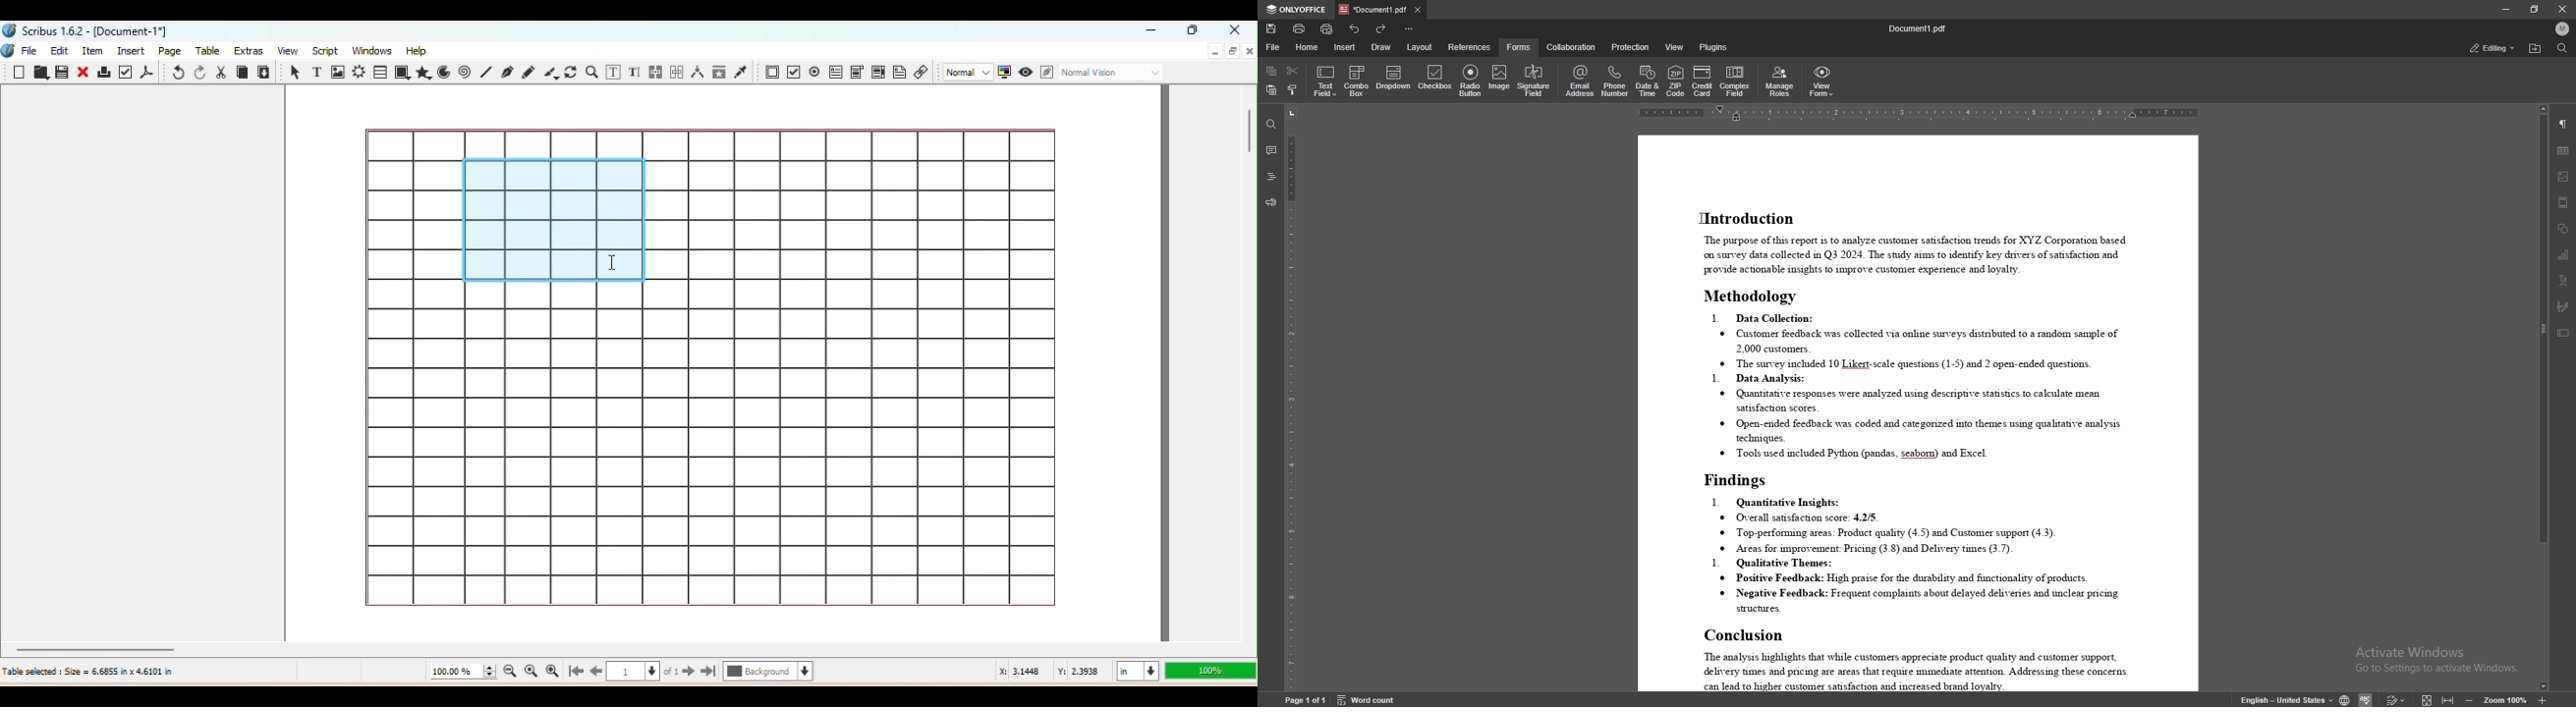  What do you see at coordinates (419, 49) in the screenshot?
I see `Help` at bounding box center [419, 49].